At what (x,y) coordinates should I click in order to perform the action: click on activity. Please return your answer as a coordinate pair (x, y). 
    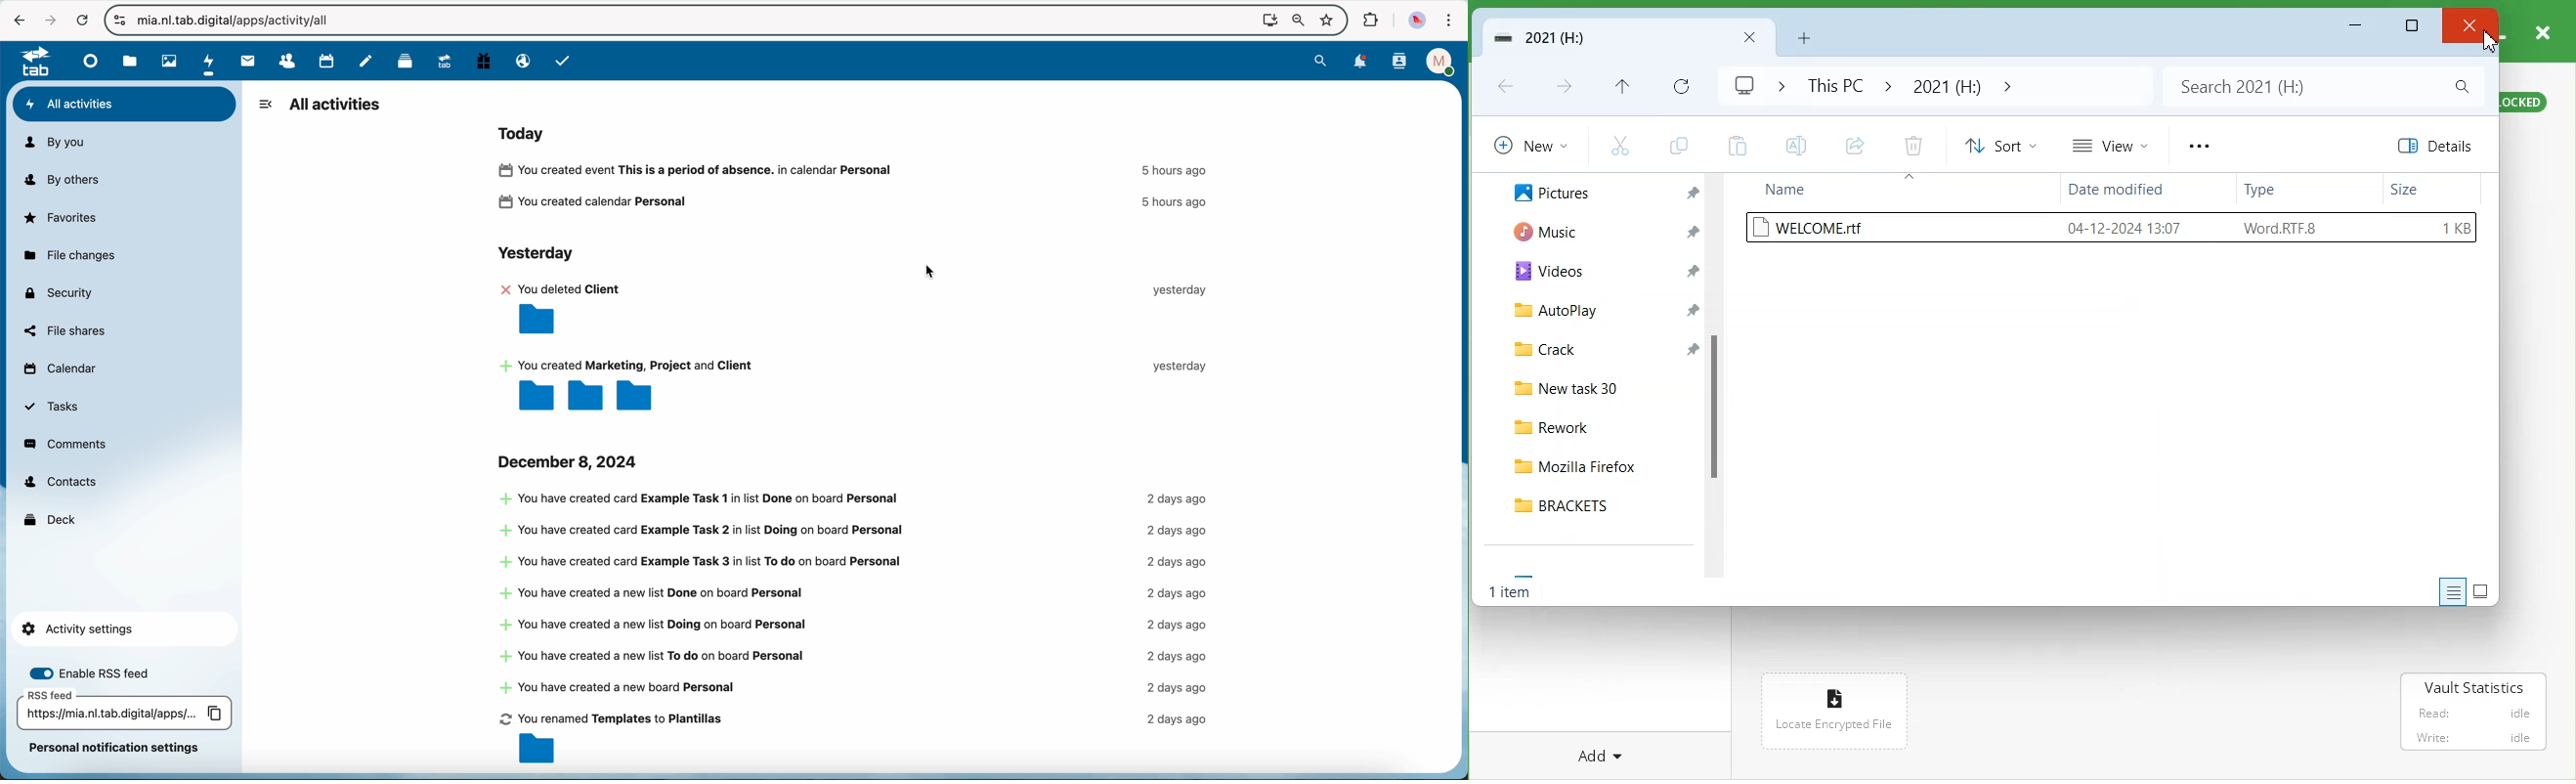
    Looking at the image, I should click on (859, 189).